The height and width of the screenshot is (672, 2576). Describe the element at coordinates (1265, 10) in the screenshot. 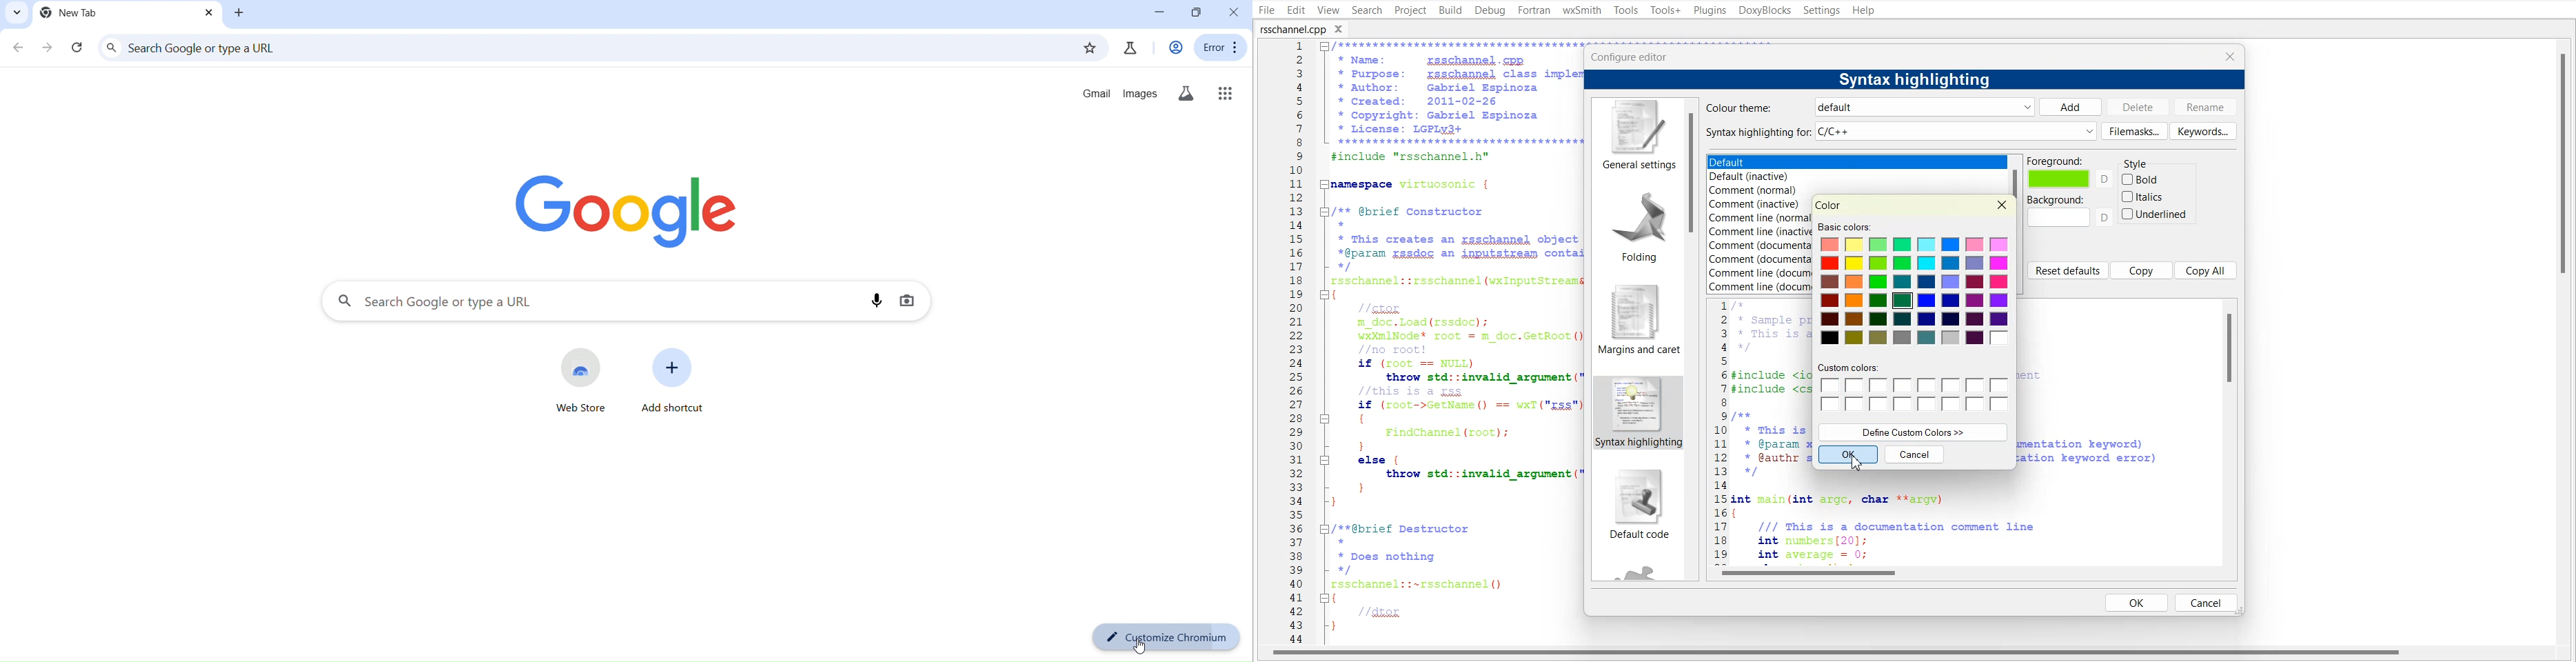

I see `File` at that location.